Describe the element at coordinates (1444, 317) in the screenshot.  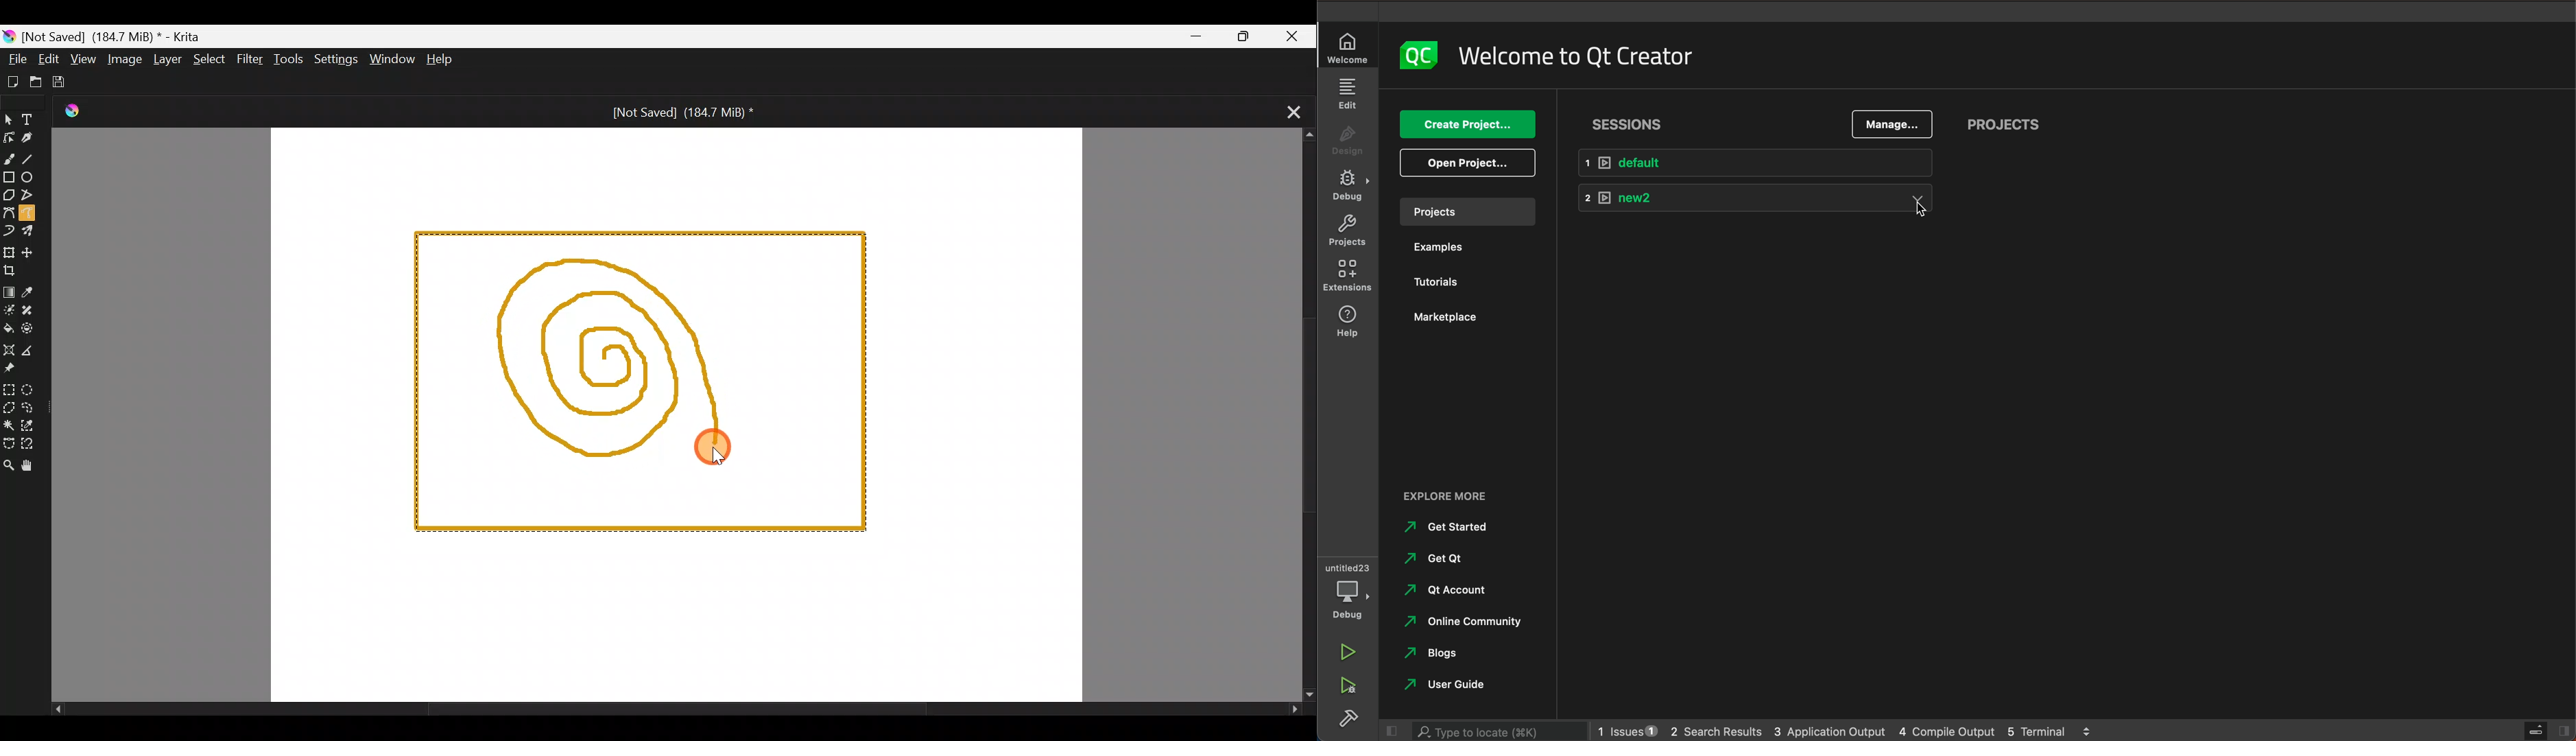
I see `marketplace` at that location.